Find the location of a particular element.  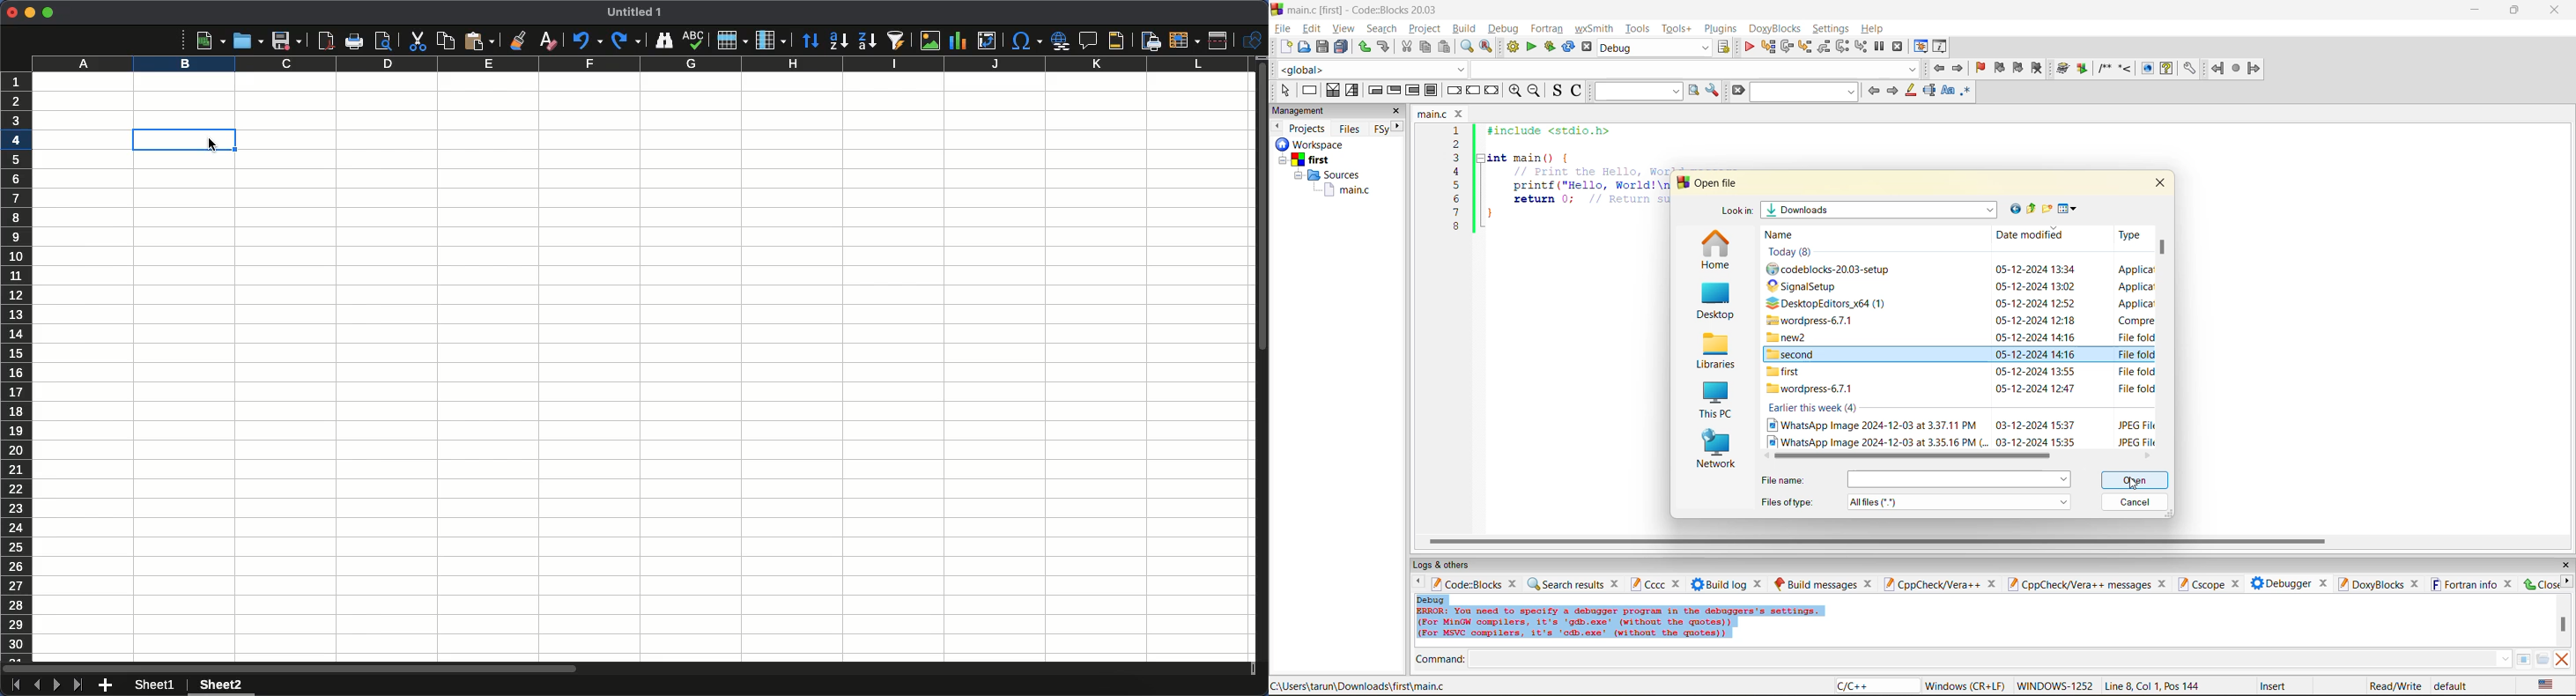

wxsmith is located at coordinates (1595, 29).